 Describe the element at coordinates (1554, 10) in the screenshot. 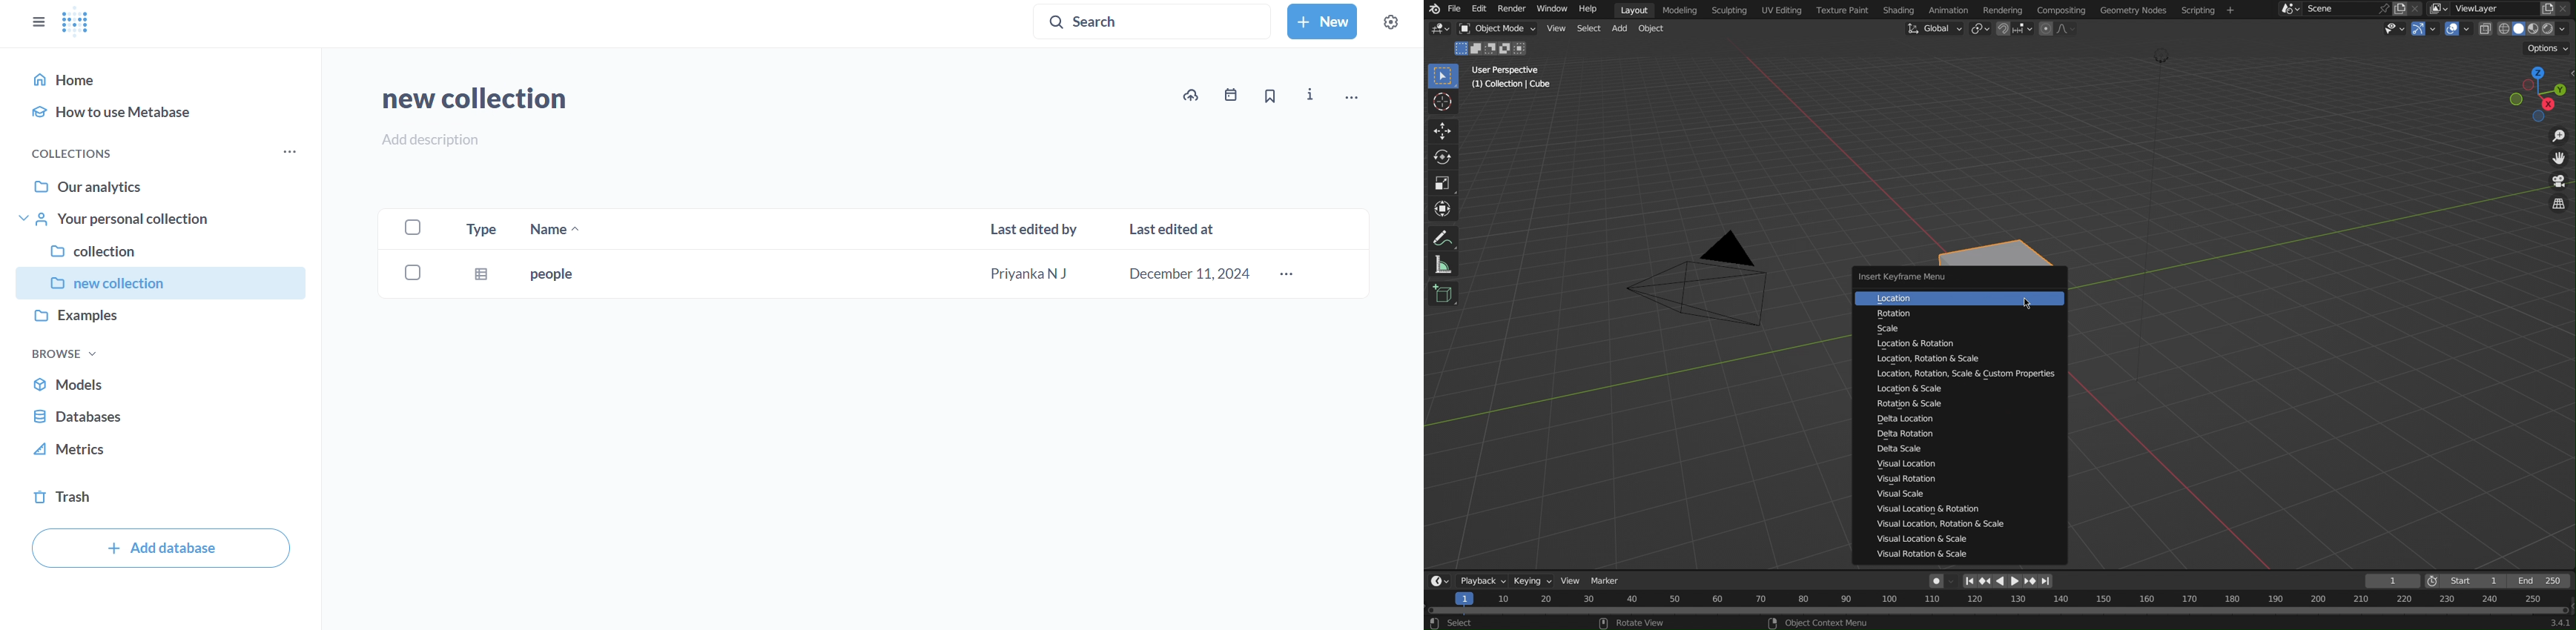

I see `Window` at that location.